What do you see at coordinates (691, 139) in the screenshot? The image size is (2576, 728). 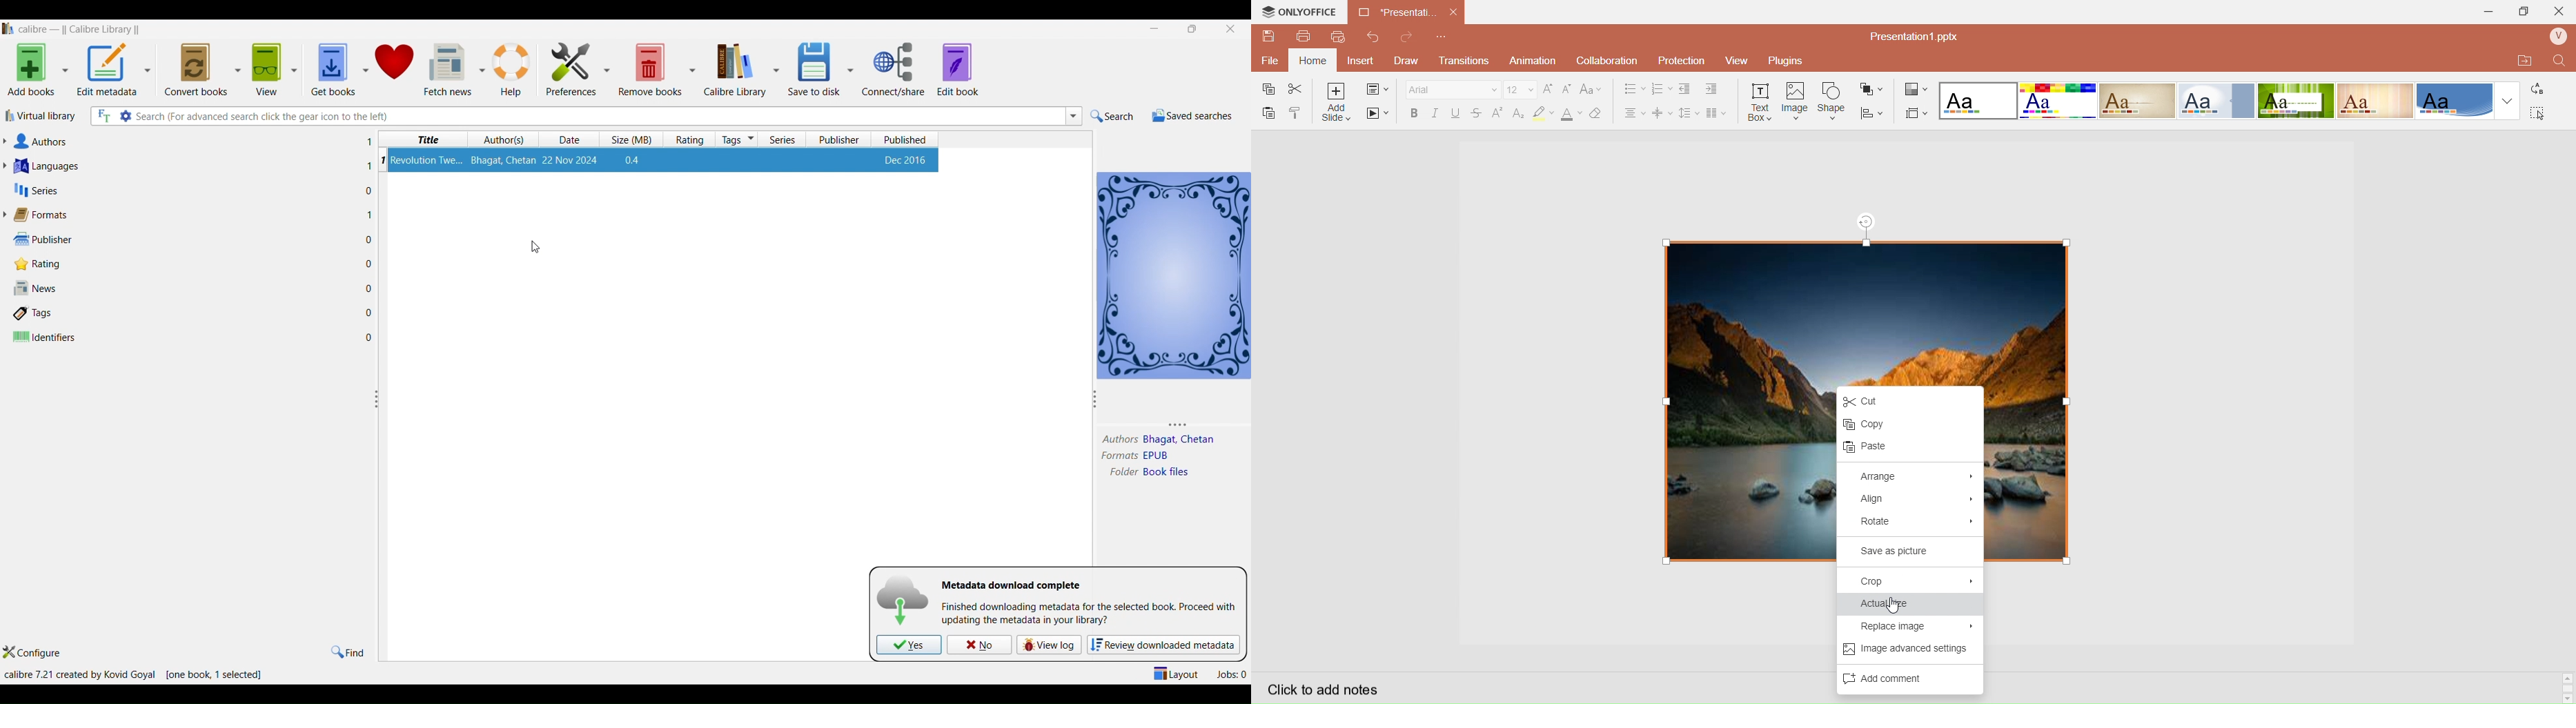 I see `rating` at bounding box center [691, 139].